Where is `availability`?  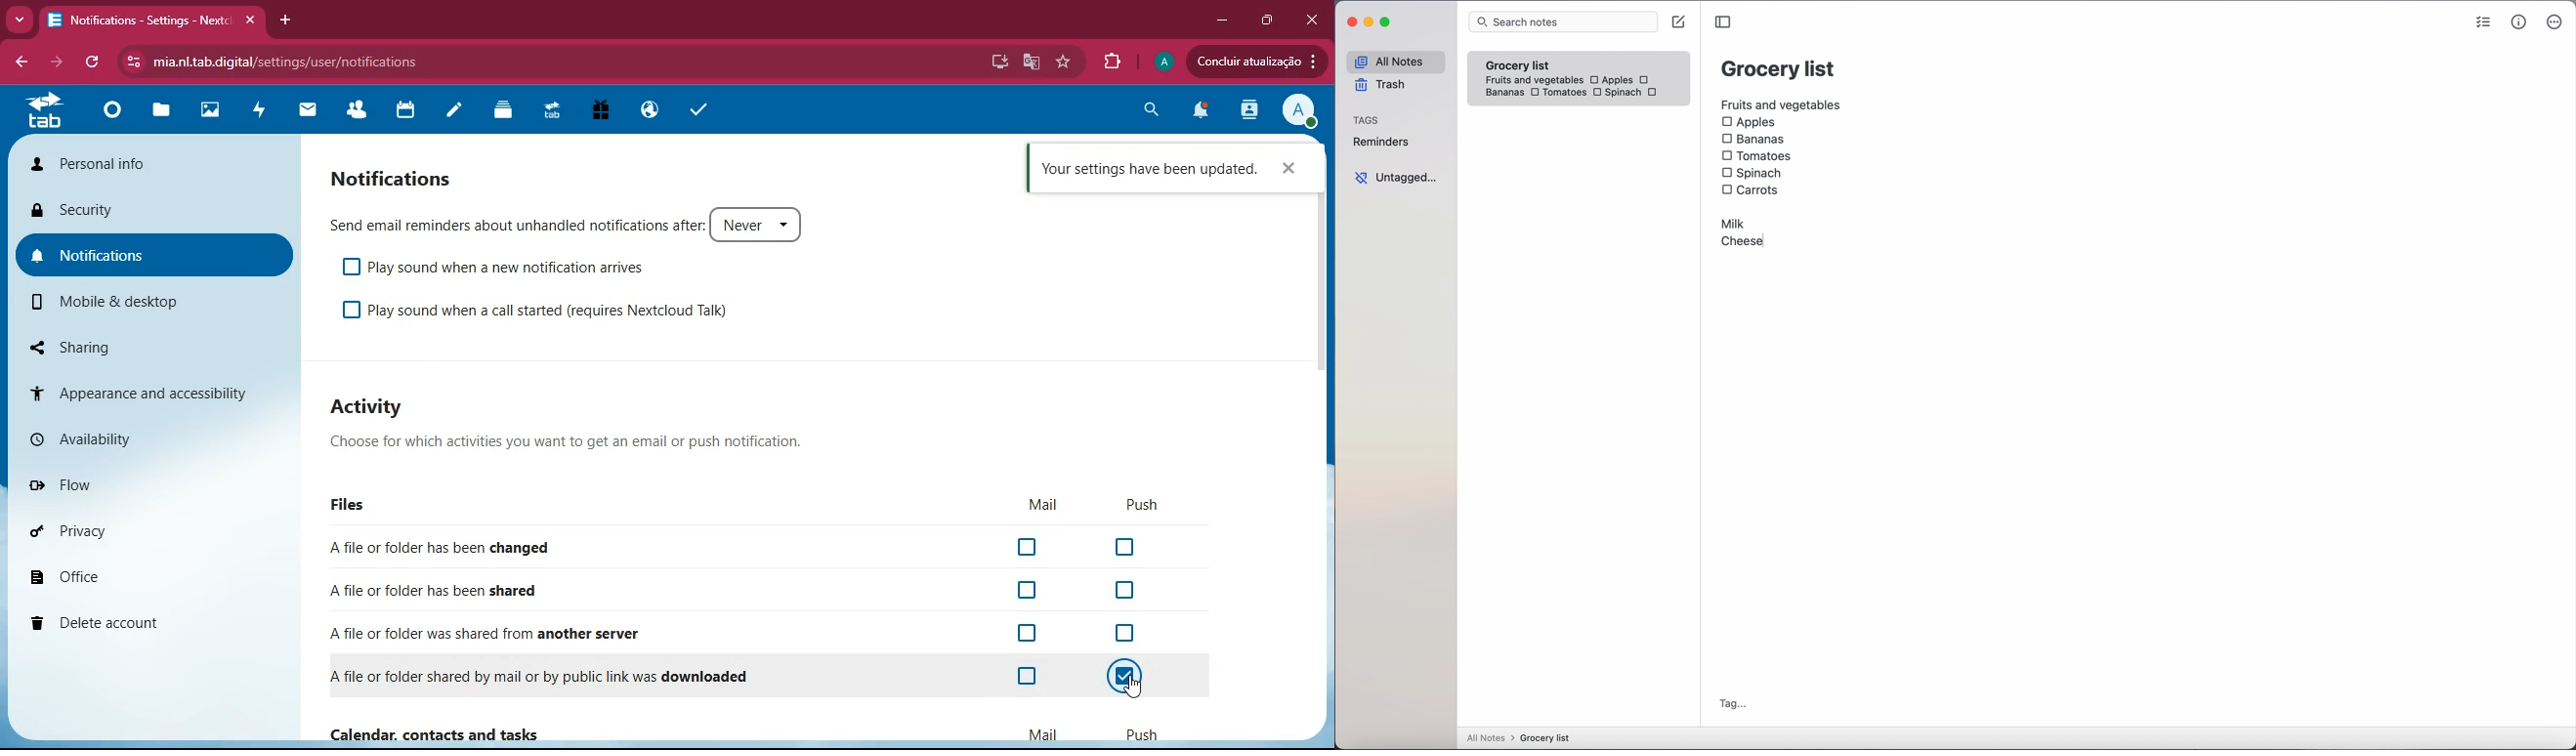
availability is located at coordinates (140, 435).